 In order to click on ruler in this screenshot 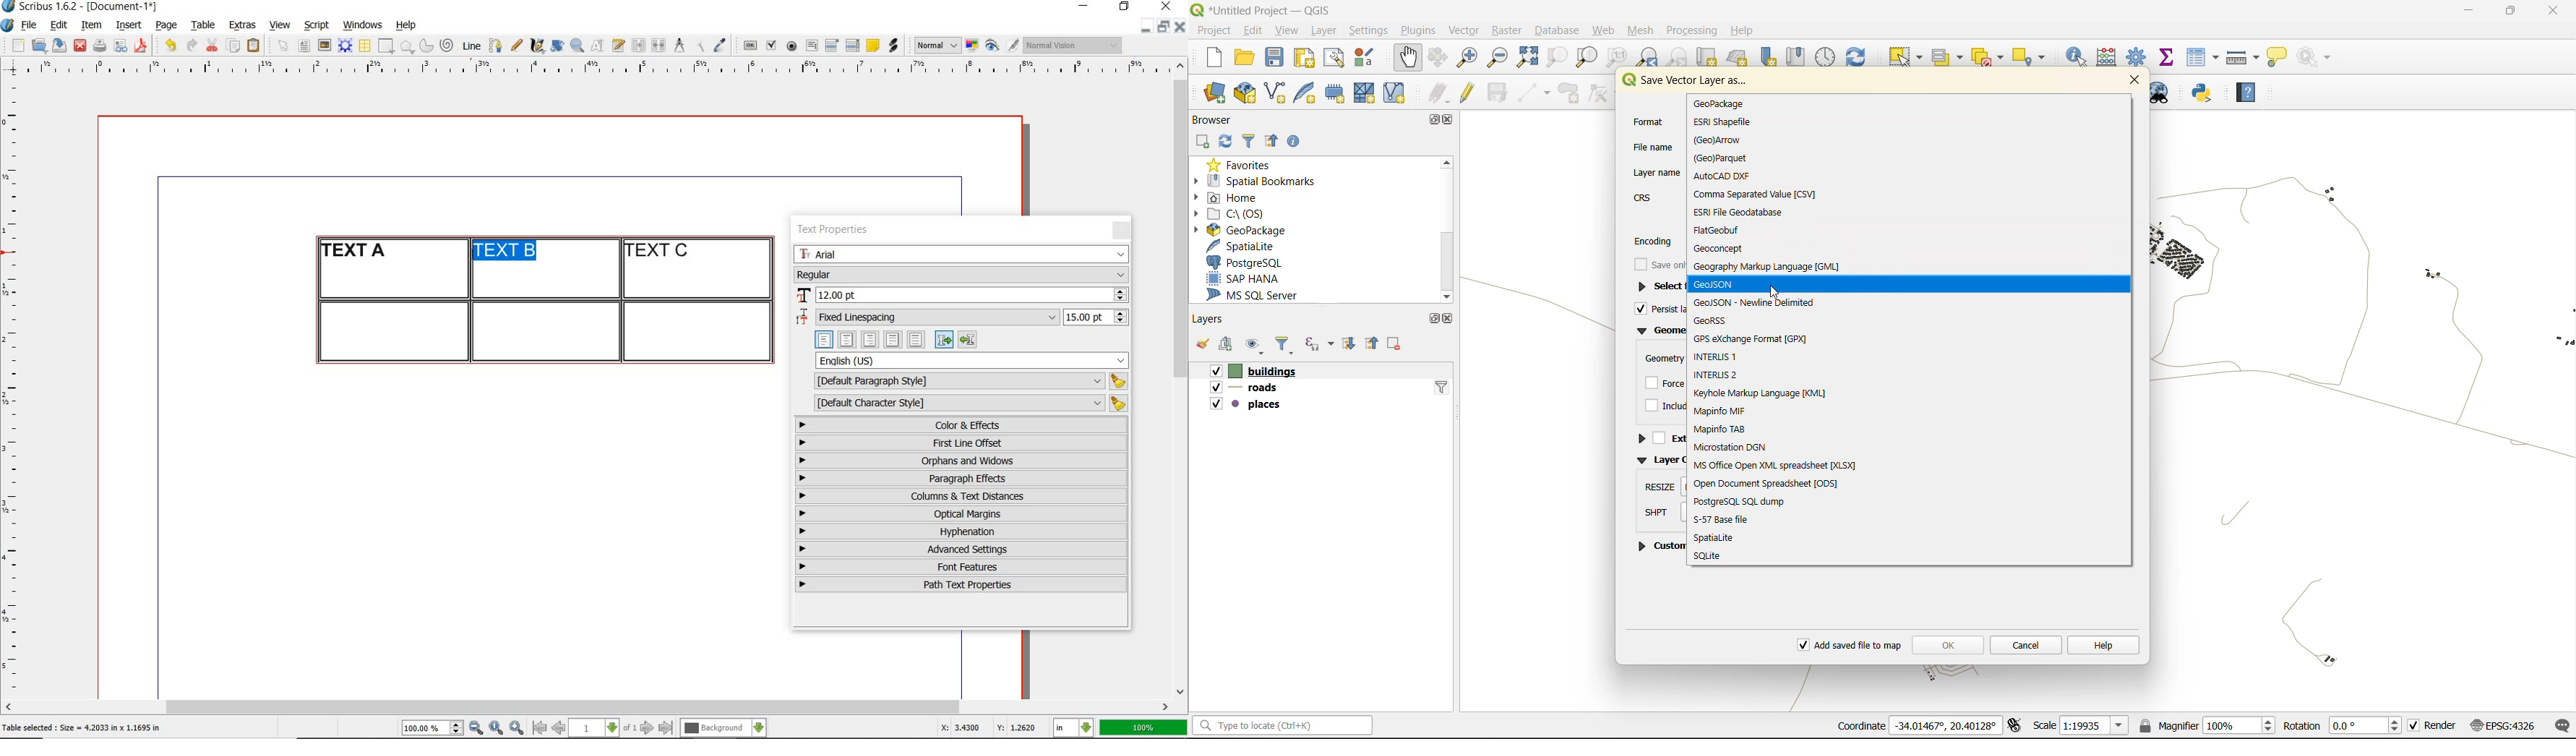, I will do `click(604, 69)`.